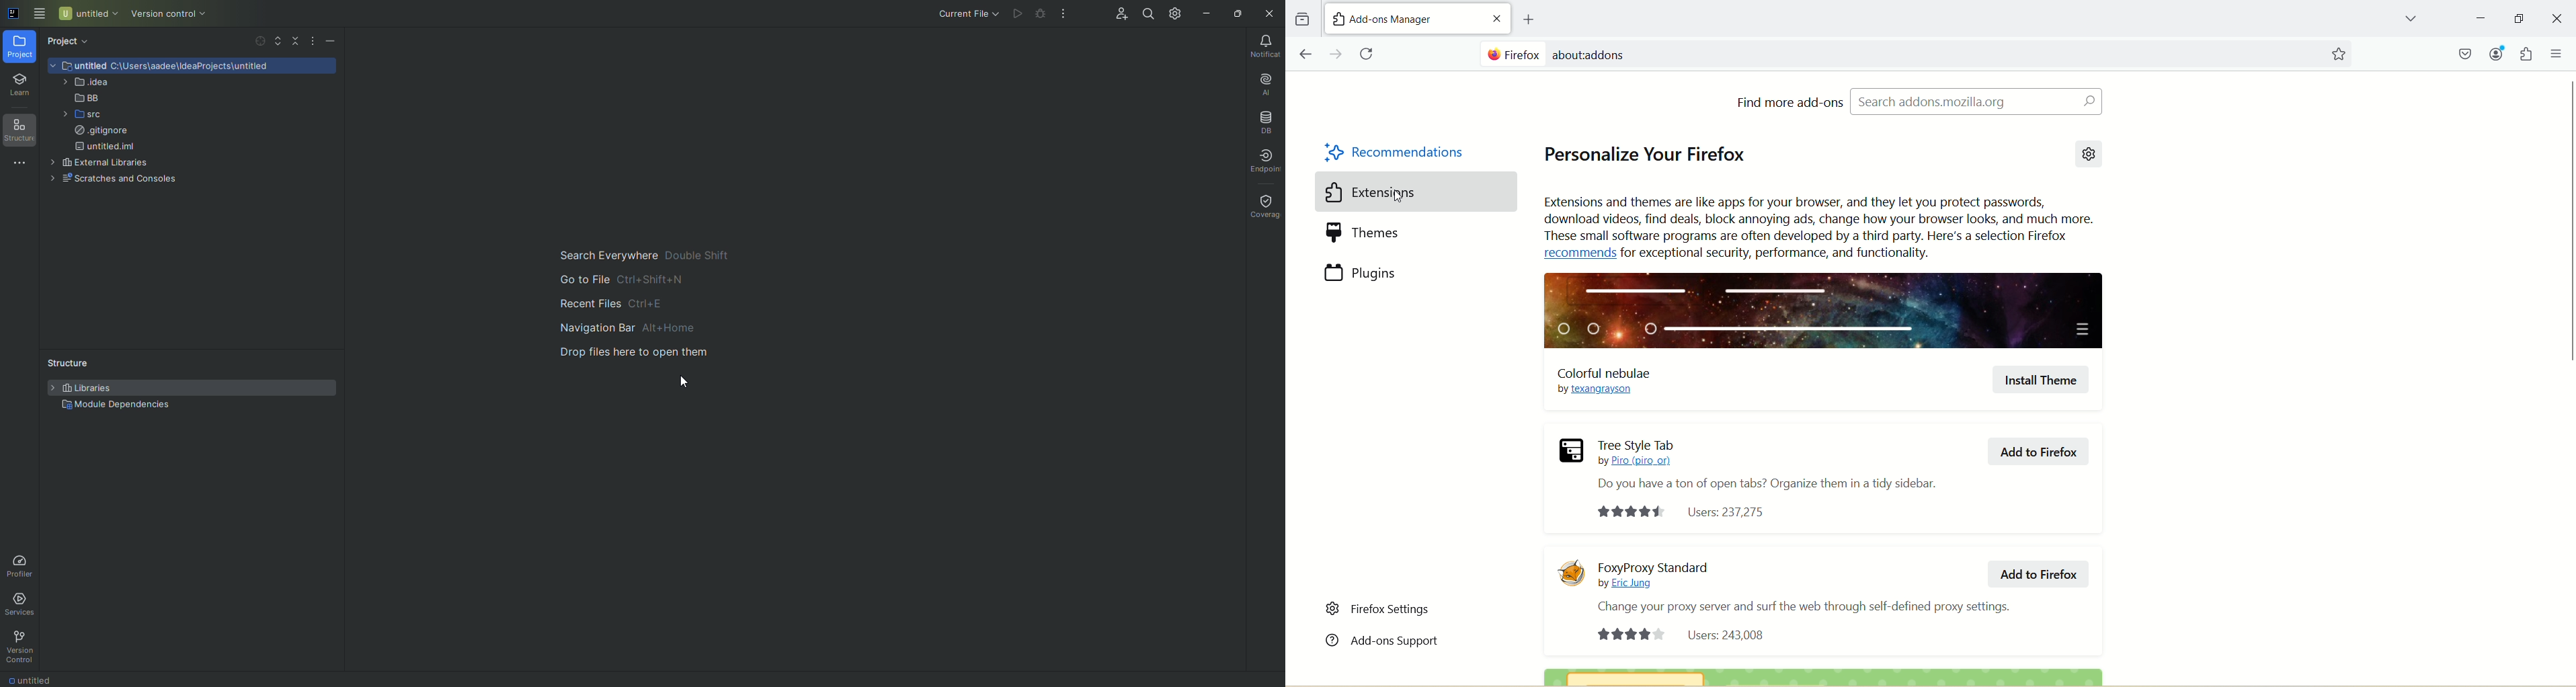  I want to click on Search bar, so click(1898, 54).